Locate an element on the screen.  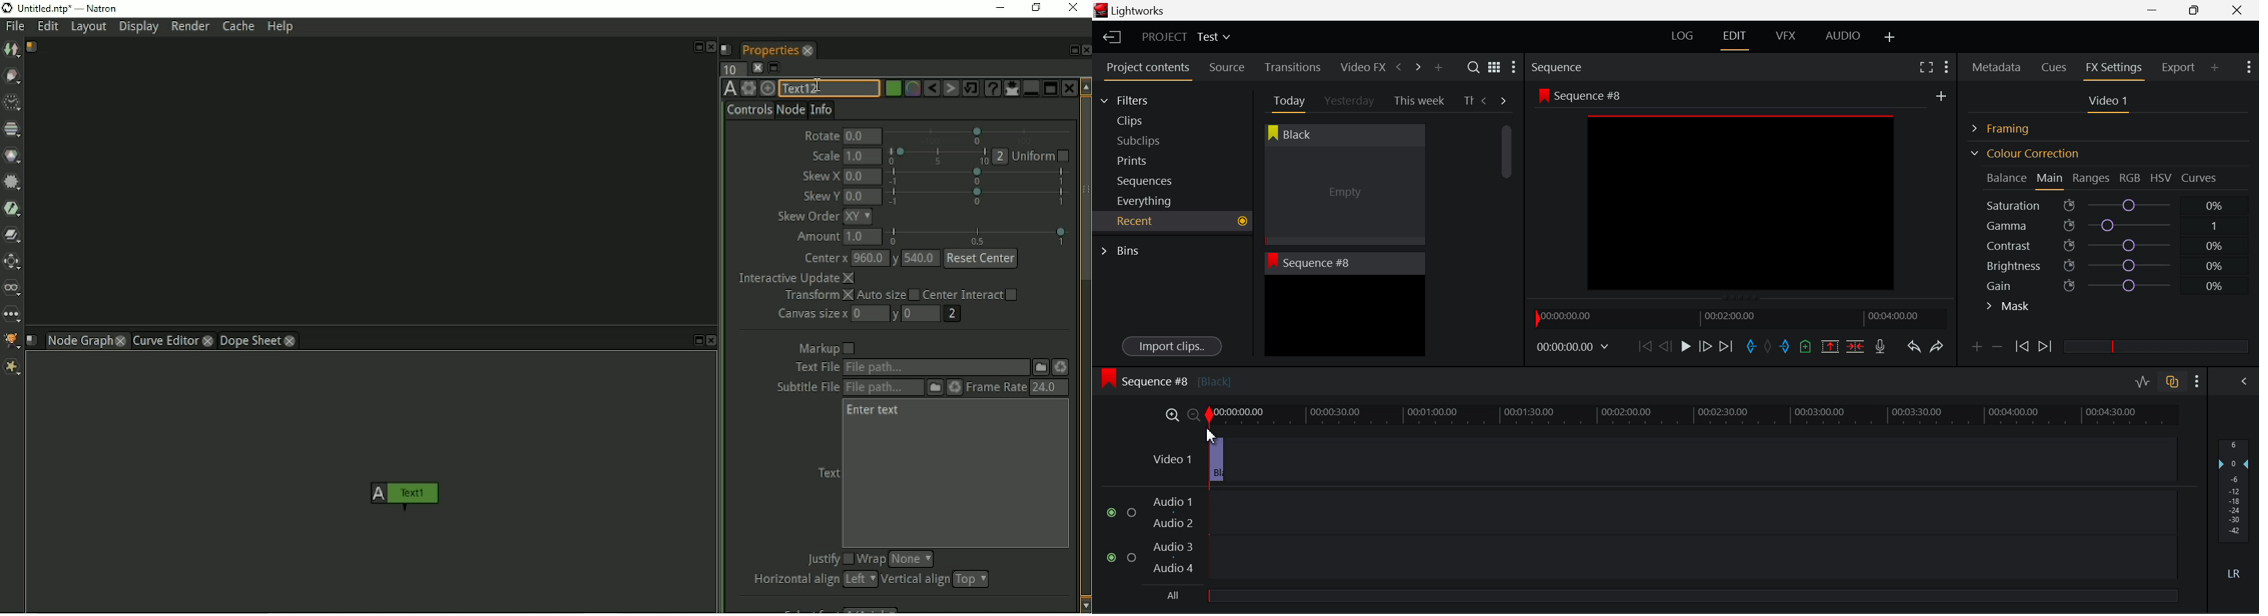
Toggle audio editing levels is located at coordinates (2144, 380).